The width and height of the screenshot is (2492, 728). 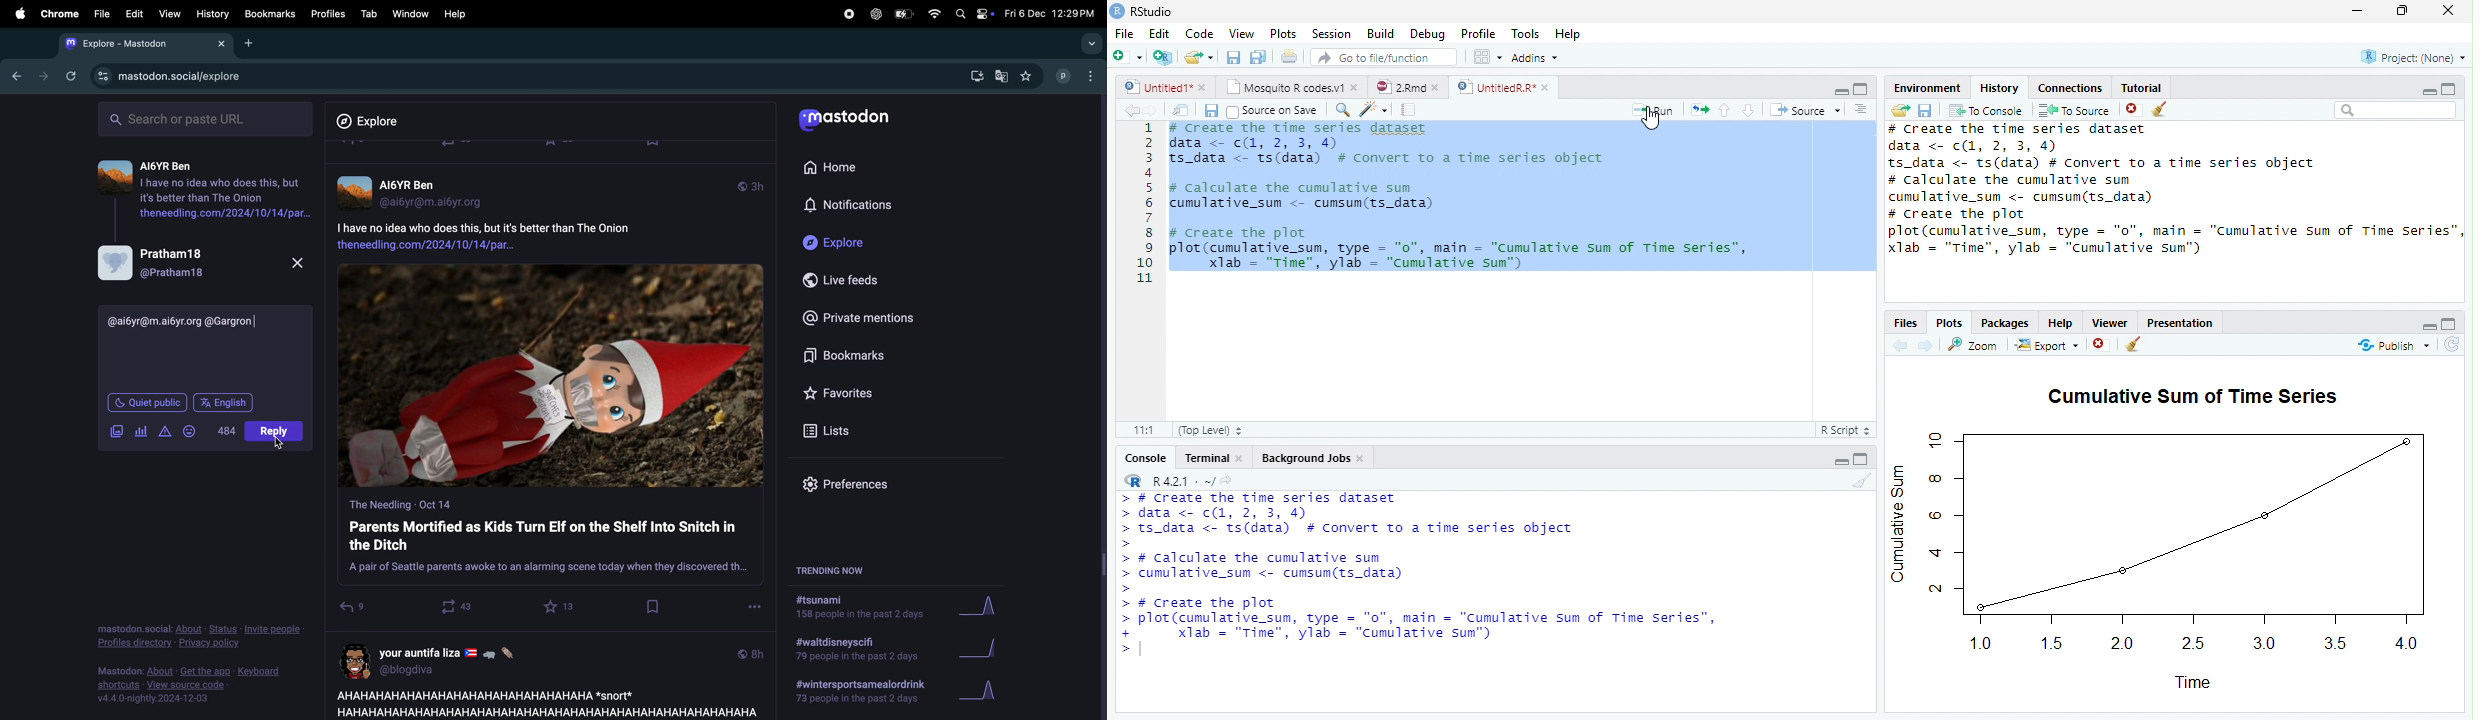 What do you see at coordinates (1861, 110) in the screenshot?
I see `Alignment` at bounding box center [1861, 110].